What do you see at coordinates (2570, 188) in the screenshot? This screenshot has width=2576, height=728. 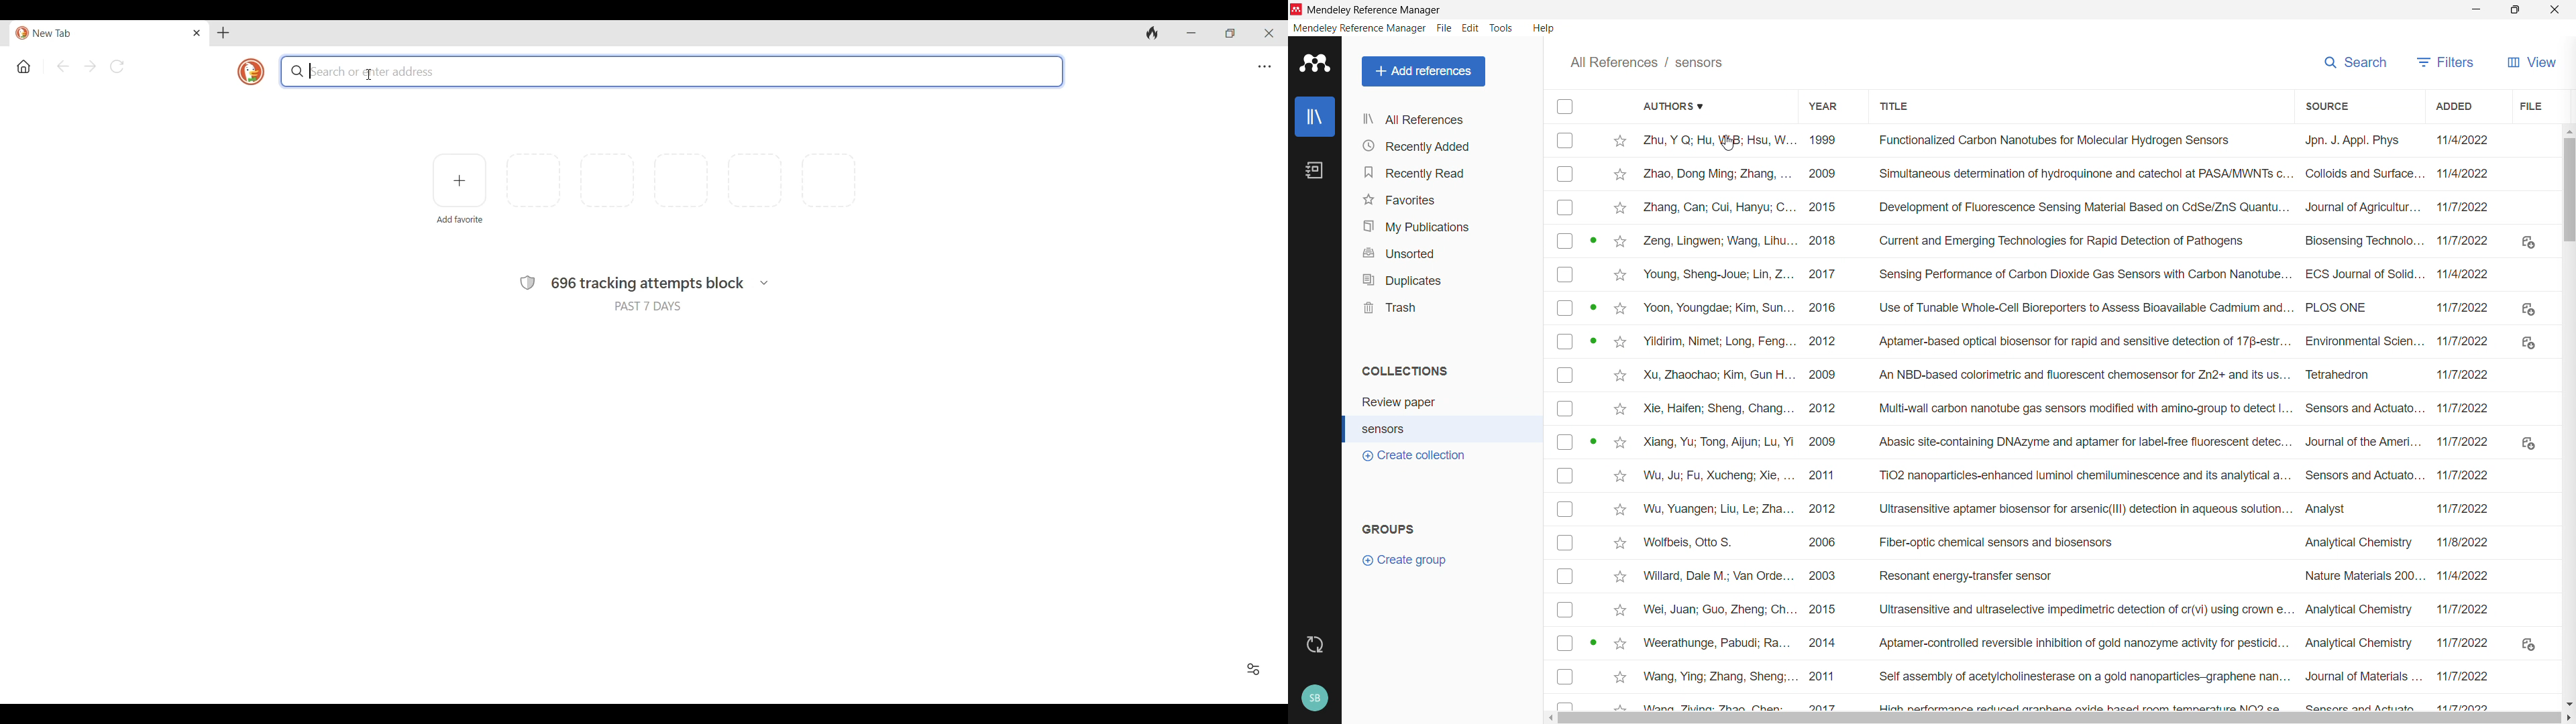 I see `Vertical scroll bar ` at bounding box center [2570, 188].